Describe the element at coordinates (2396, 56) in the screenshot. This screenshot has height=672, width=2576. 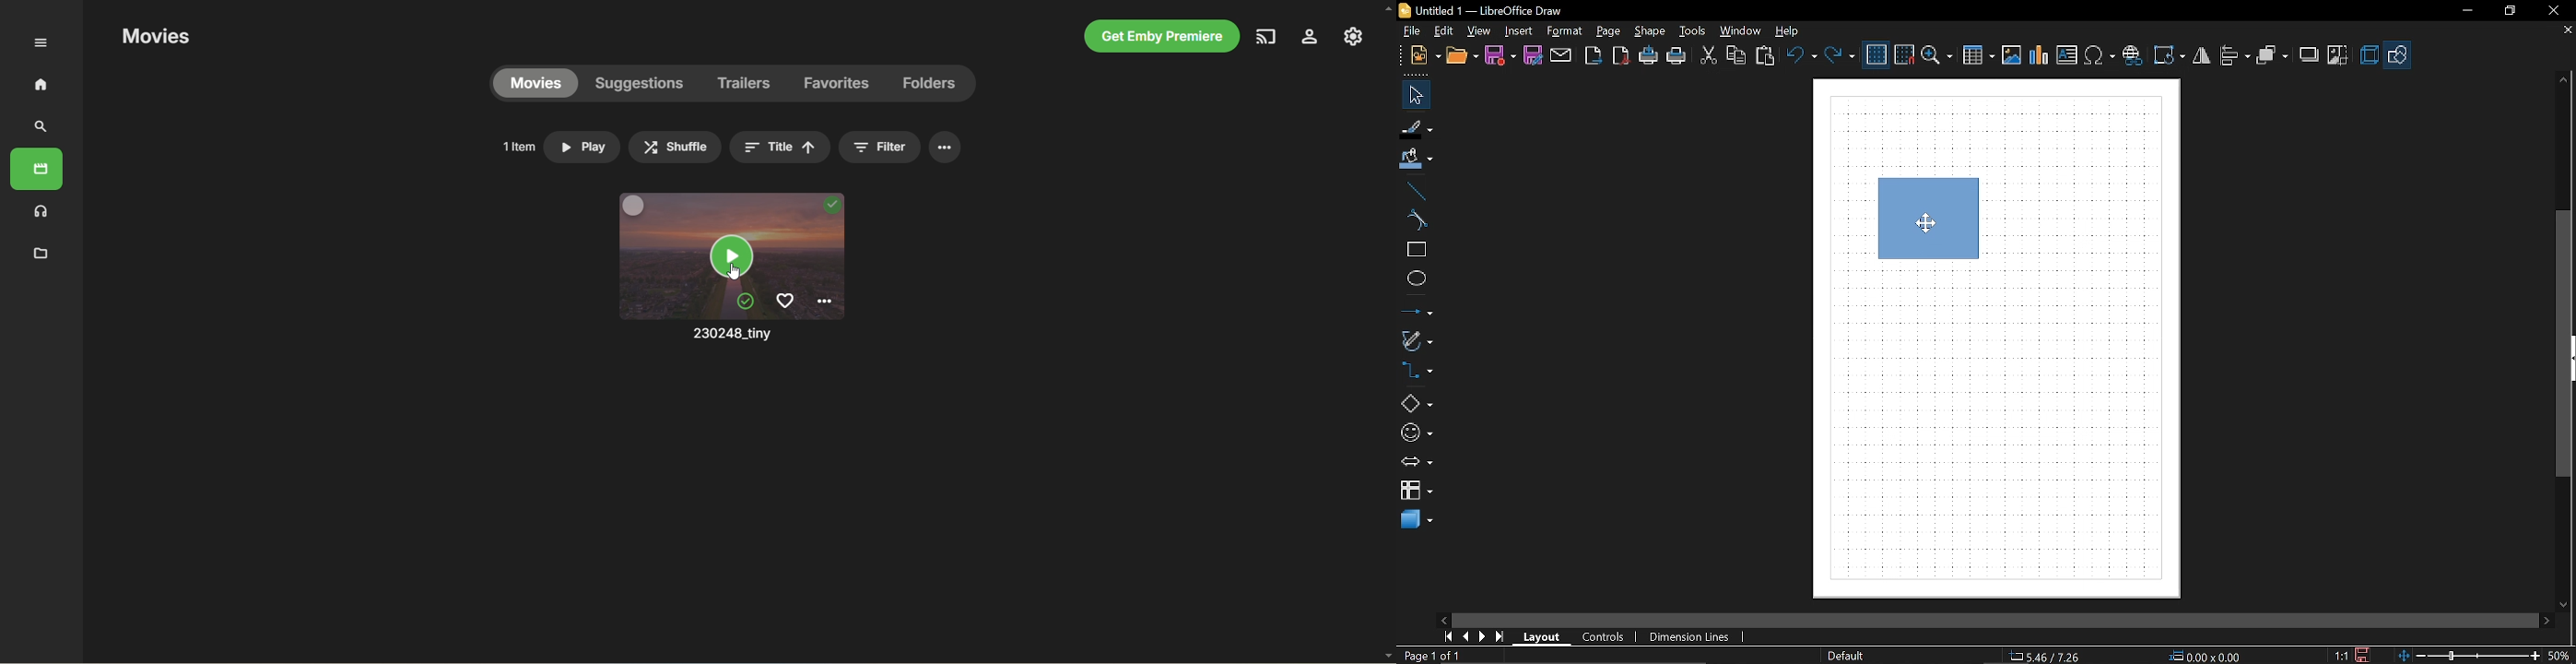
I see `Basic shapes` at that location.